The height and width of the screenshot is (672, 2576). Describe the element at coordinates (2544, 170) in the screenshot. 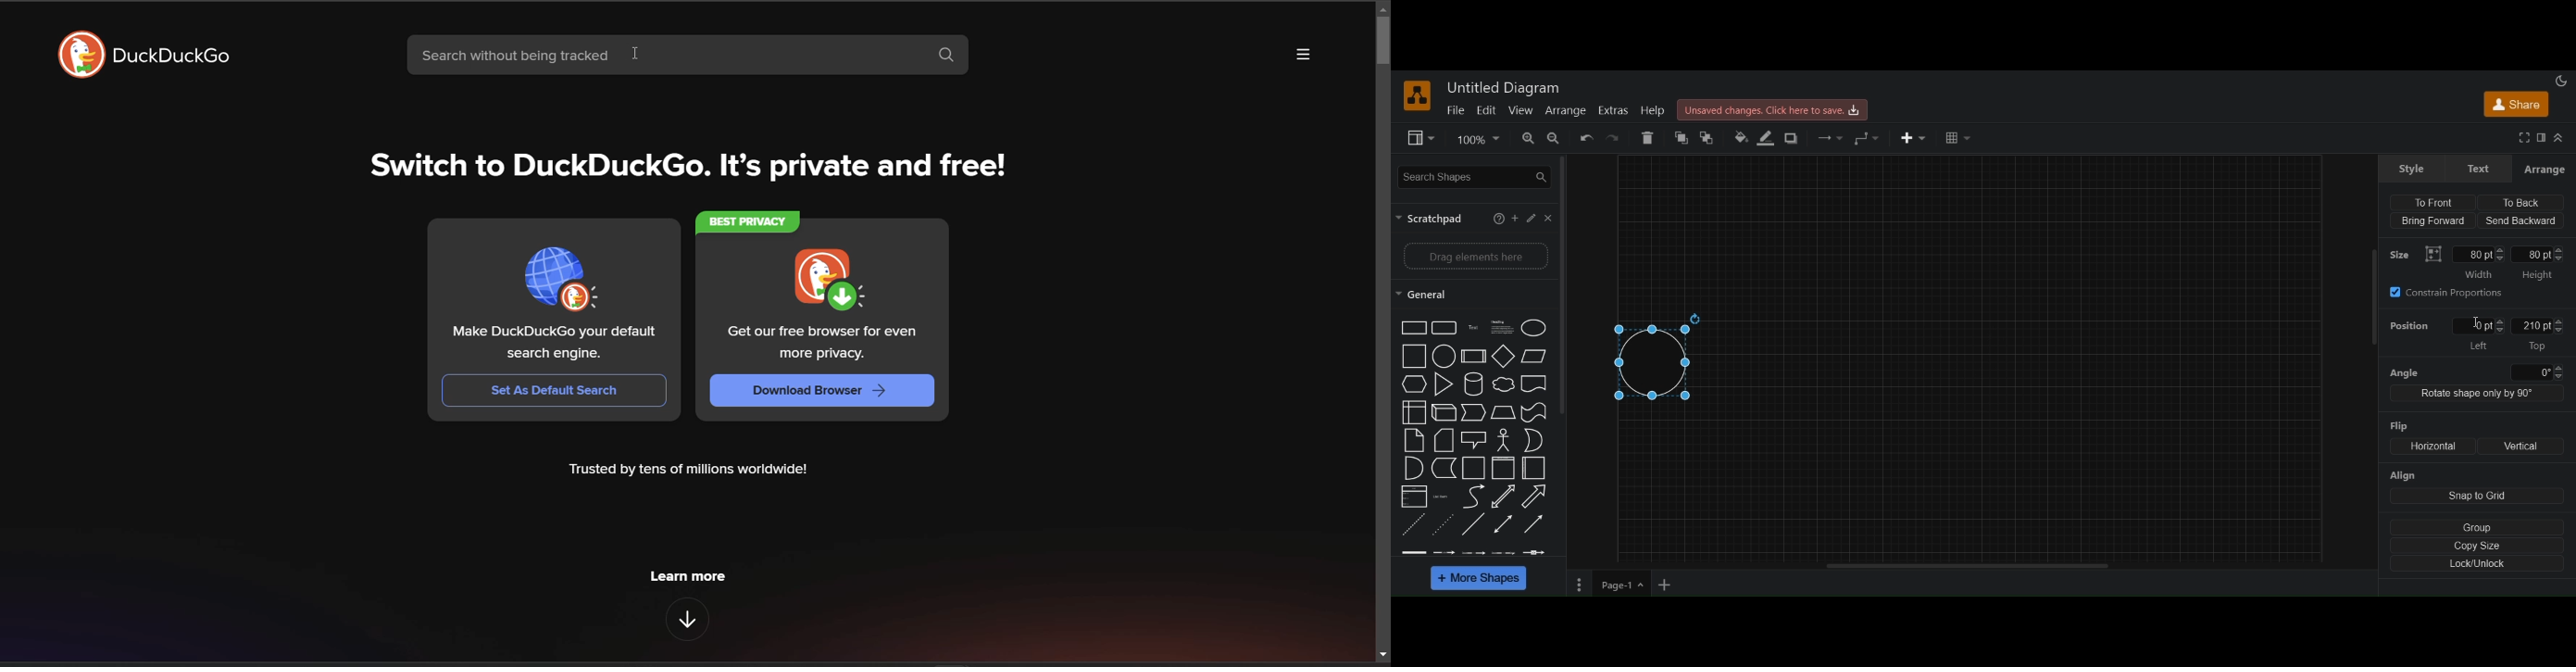

I see `arrange` at that location.